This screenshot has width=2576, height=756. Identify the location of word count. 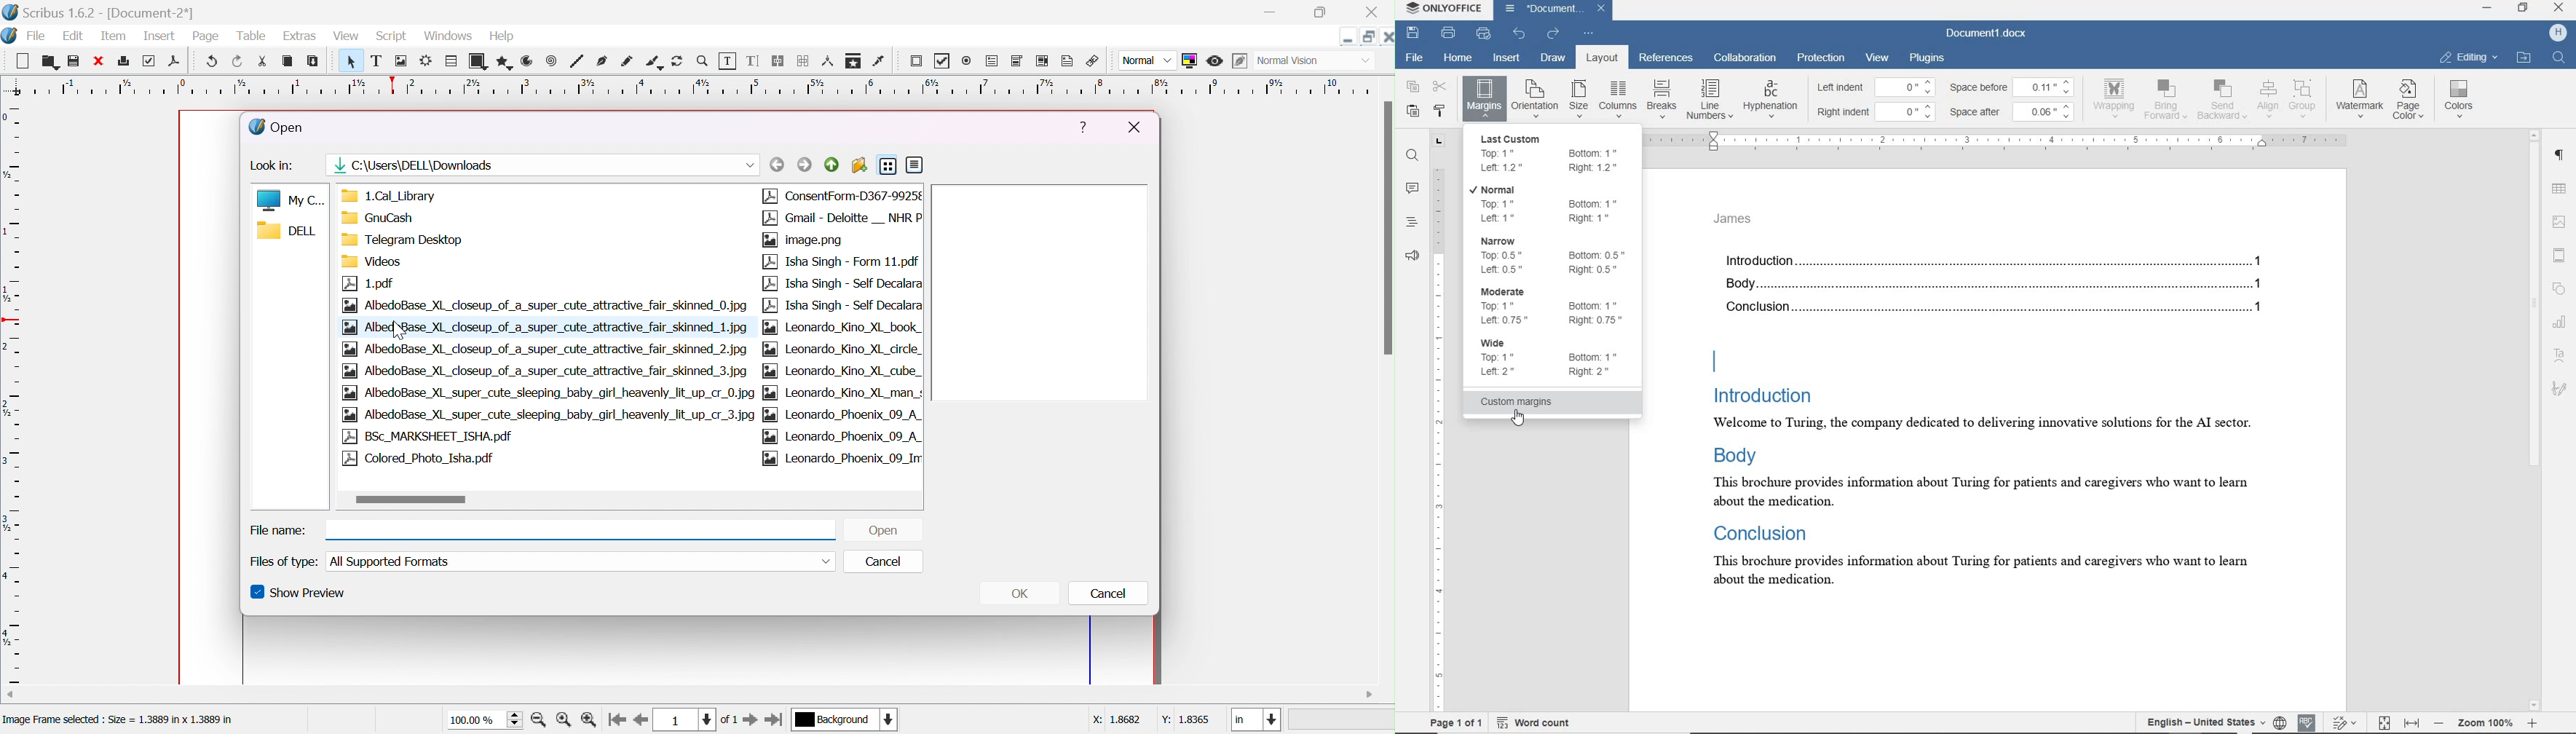
(1534, 723).